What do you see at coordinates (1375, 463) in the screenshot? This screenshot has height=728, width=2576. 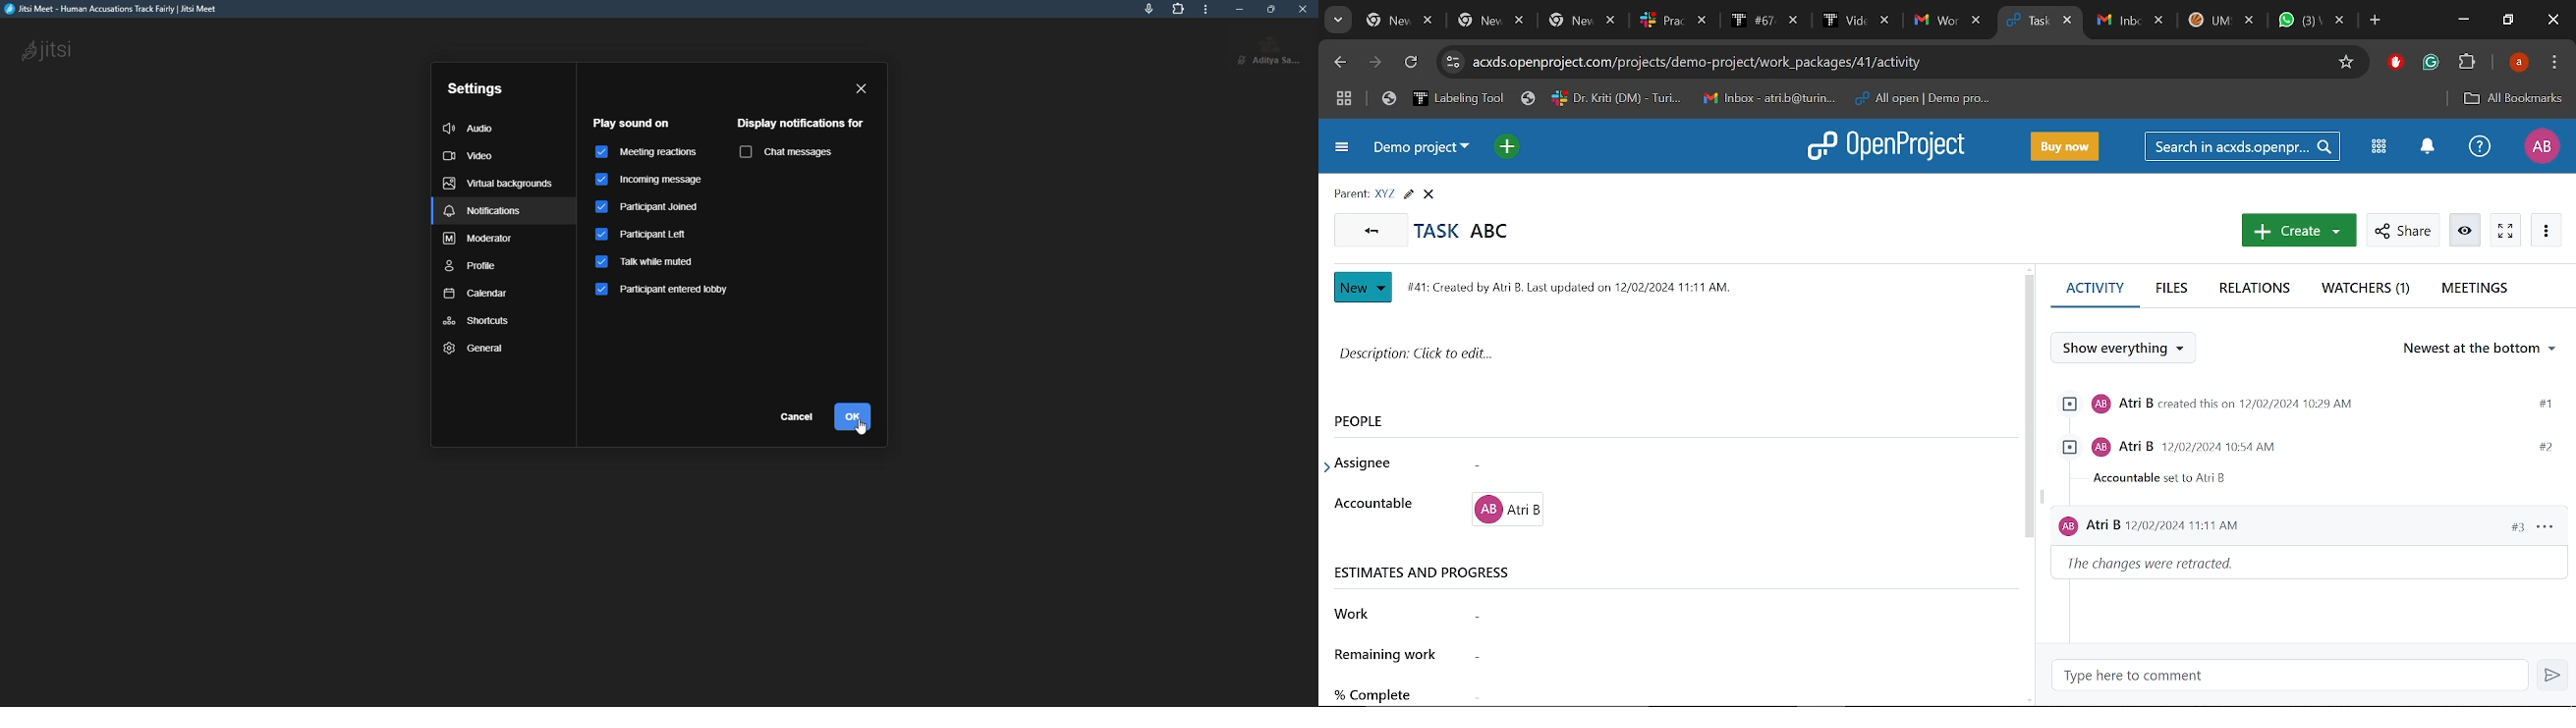 I see `Assignee` at bounding box center [1375, 463].